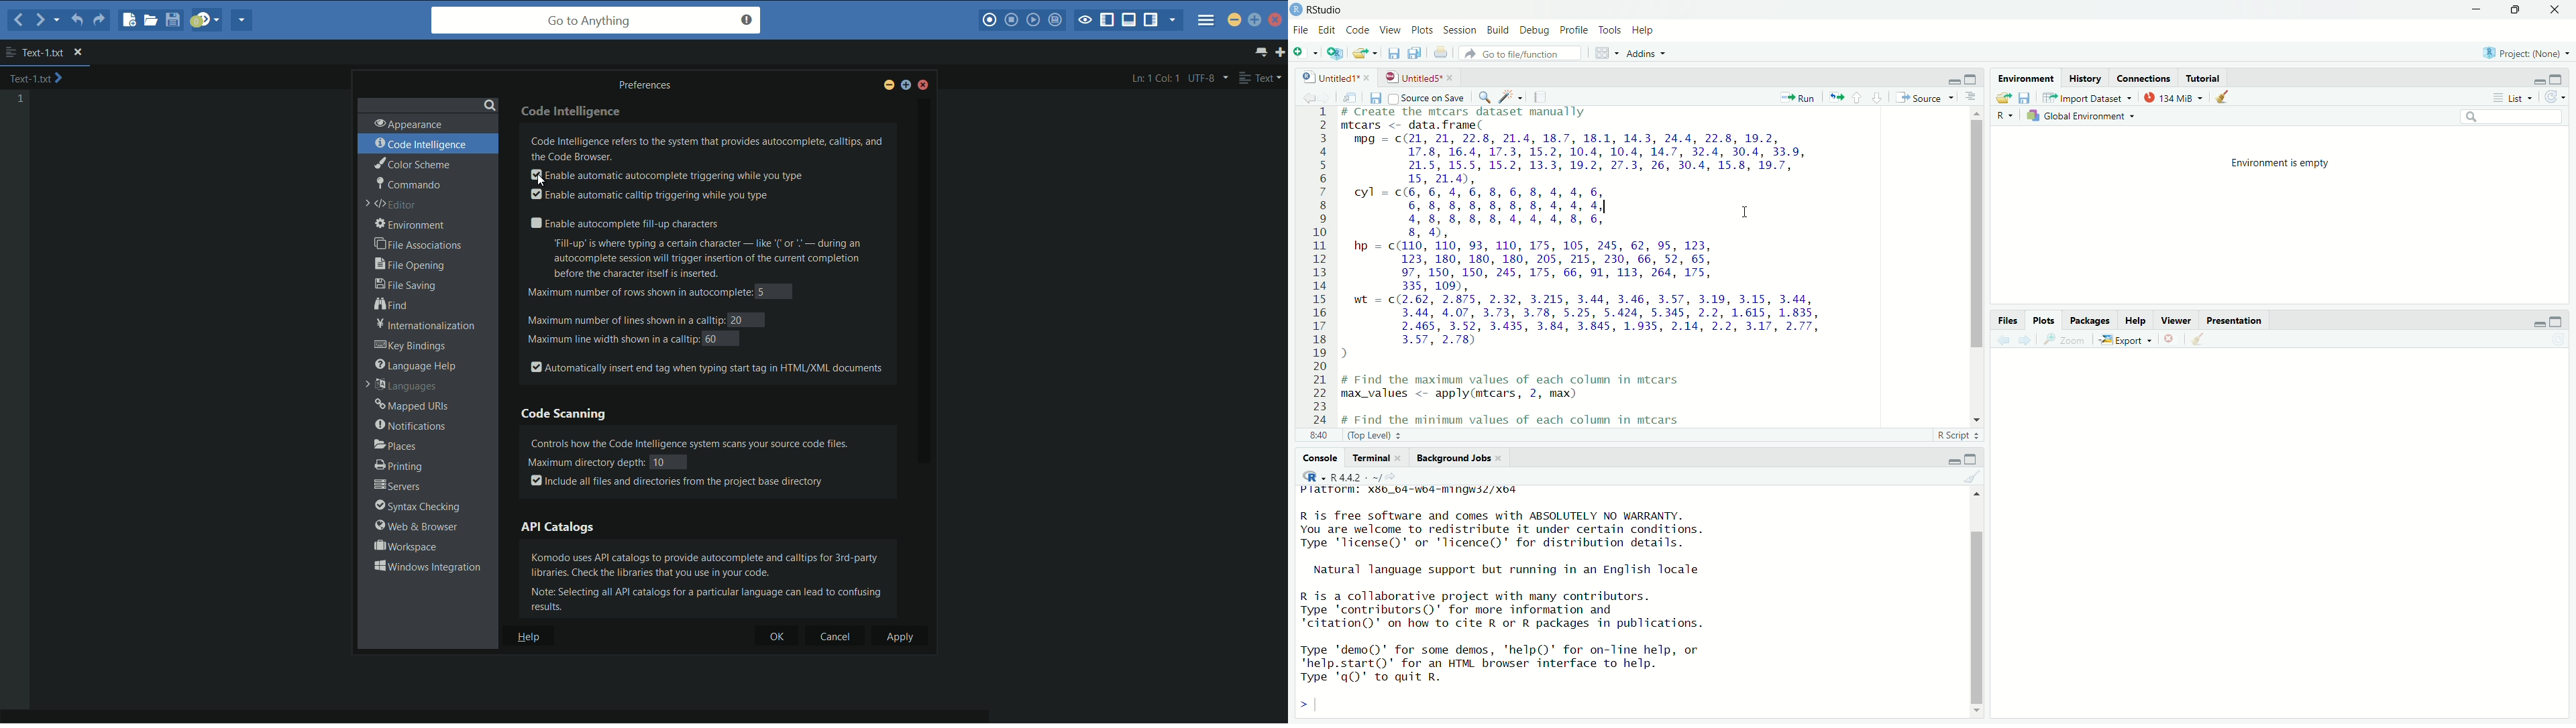 The height and width of the screenshot is (728, 2576). I want to click on back, so click(1308, 96).